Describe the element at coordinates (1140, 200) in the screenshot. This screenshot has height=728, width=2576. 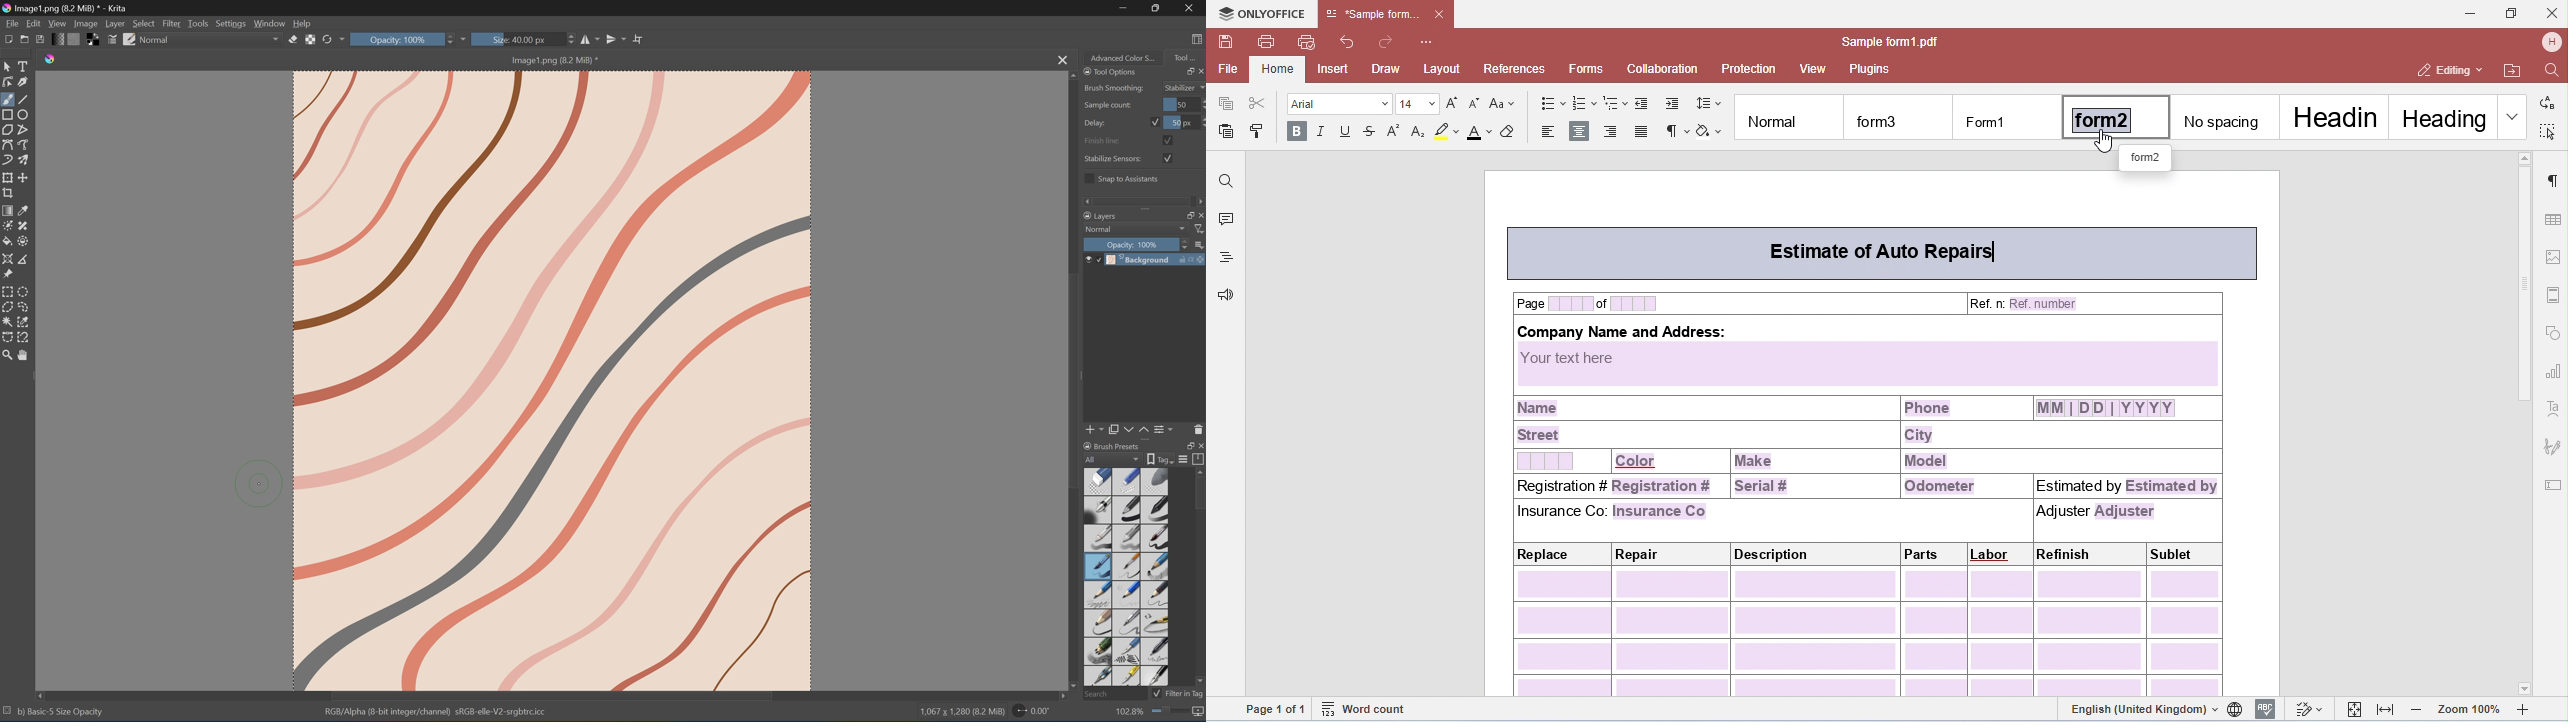
I see `Scroll Bar` at that location.